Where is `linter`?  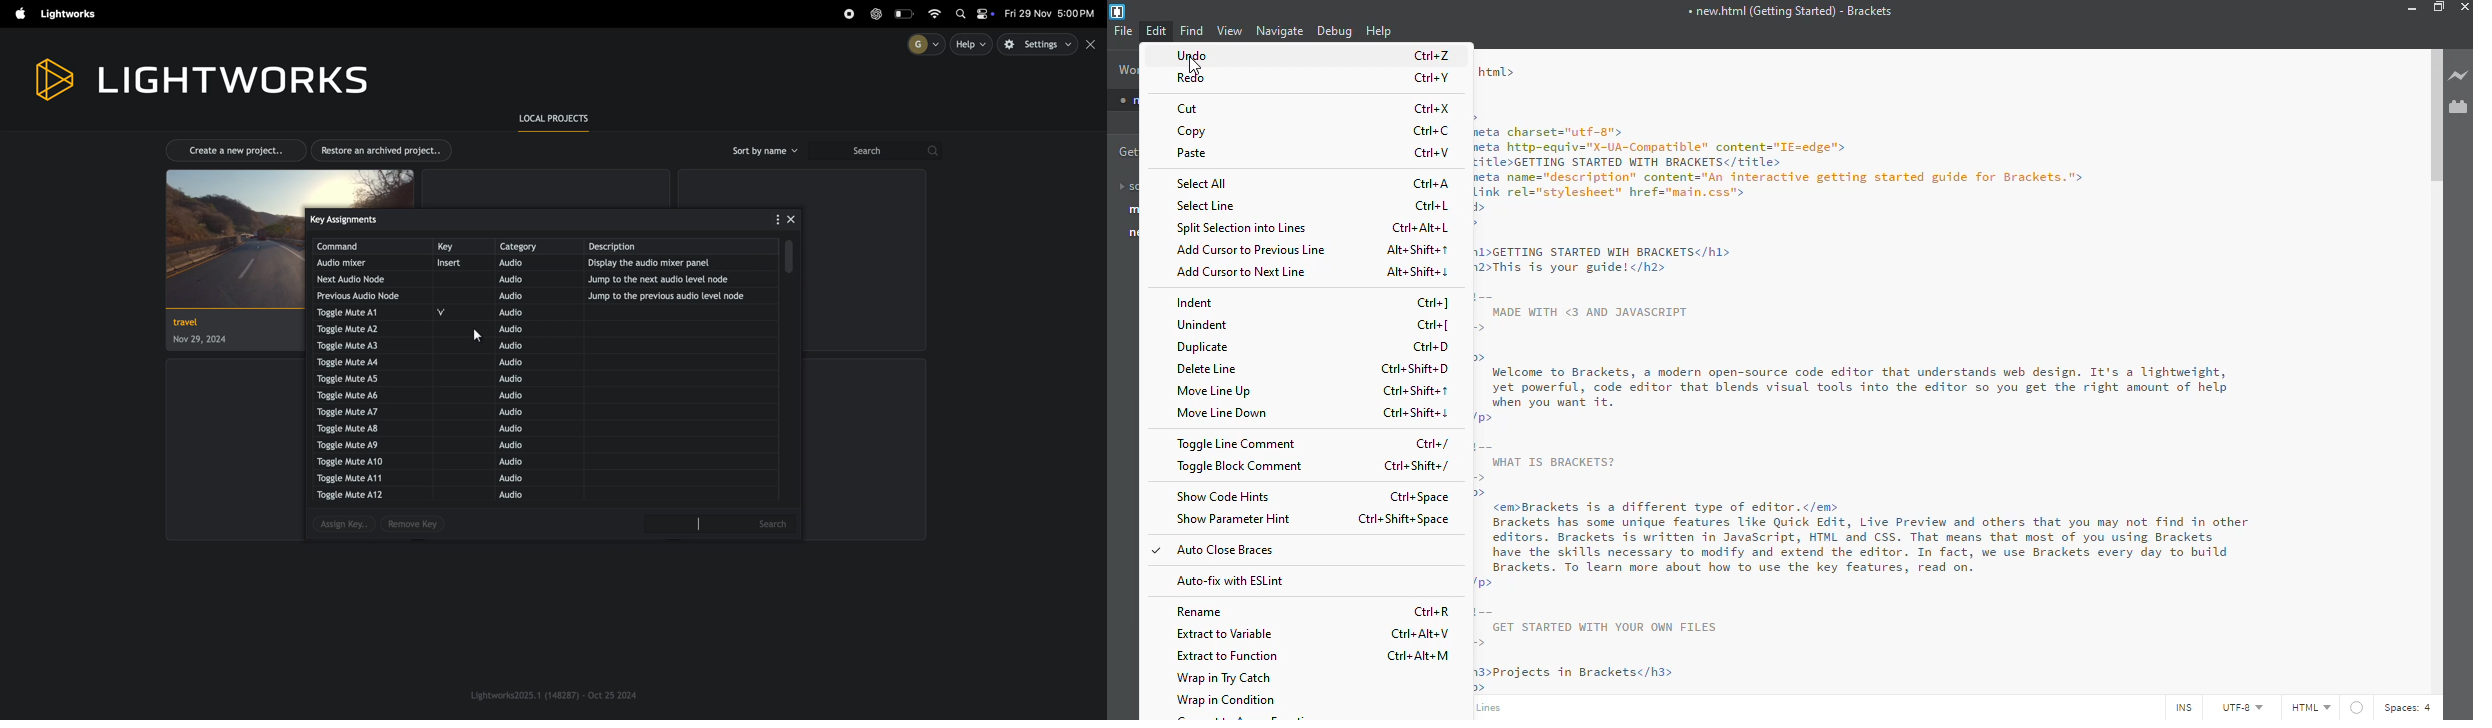
linter is located at coordinates (2358, 706).